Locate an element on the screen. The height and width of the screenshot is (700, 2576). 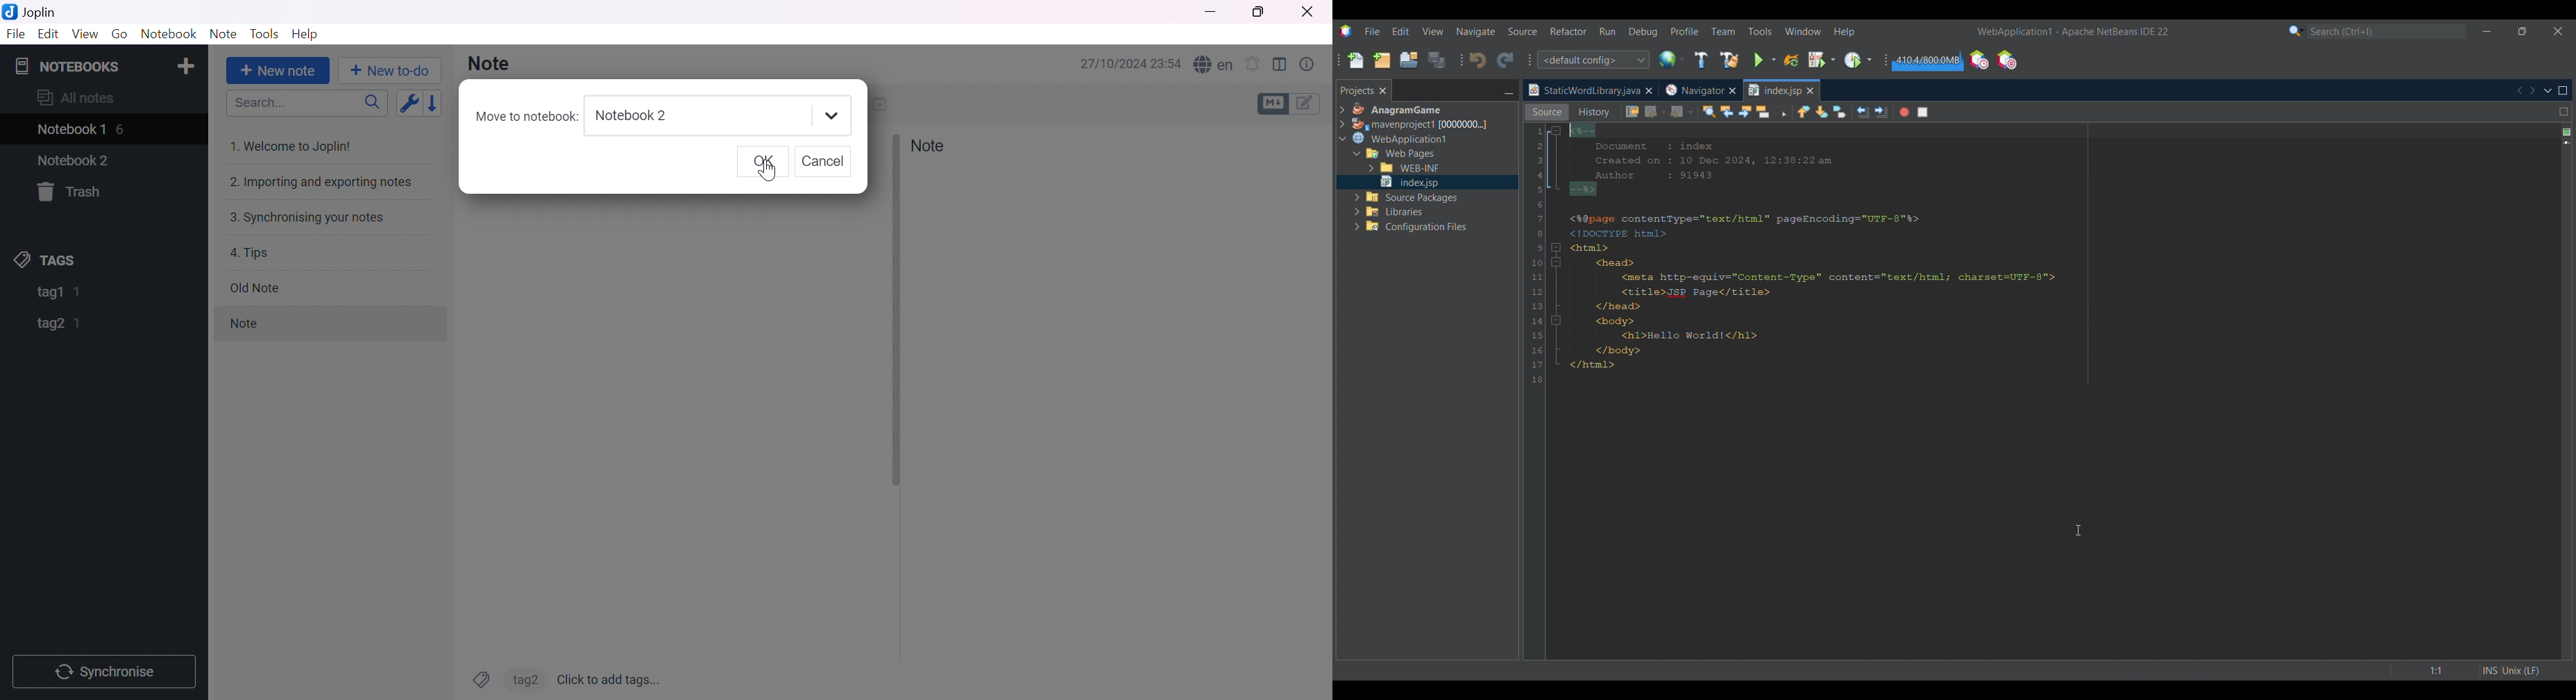
Drop down is located at coordinates (831, 115).